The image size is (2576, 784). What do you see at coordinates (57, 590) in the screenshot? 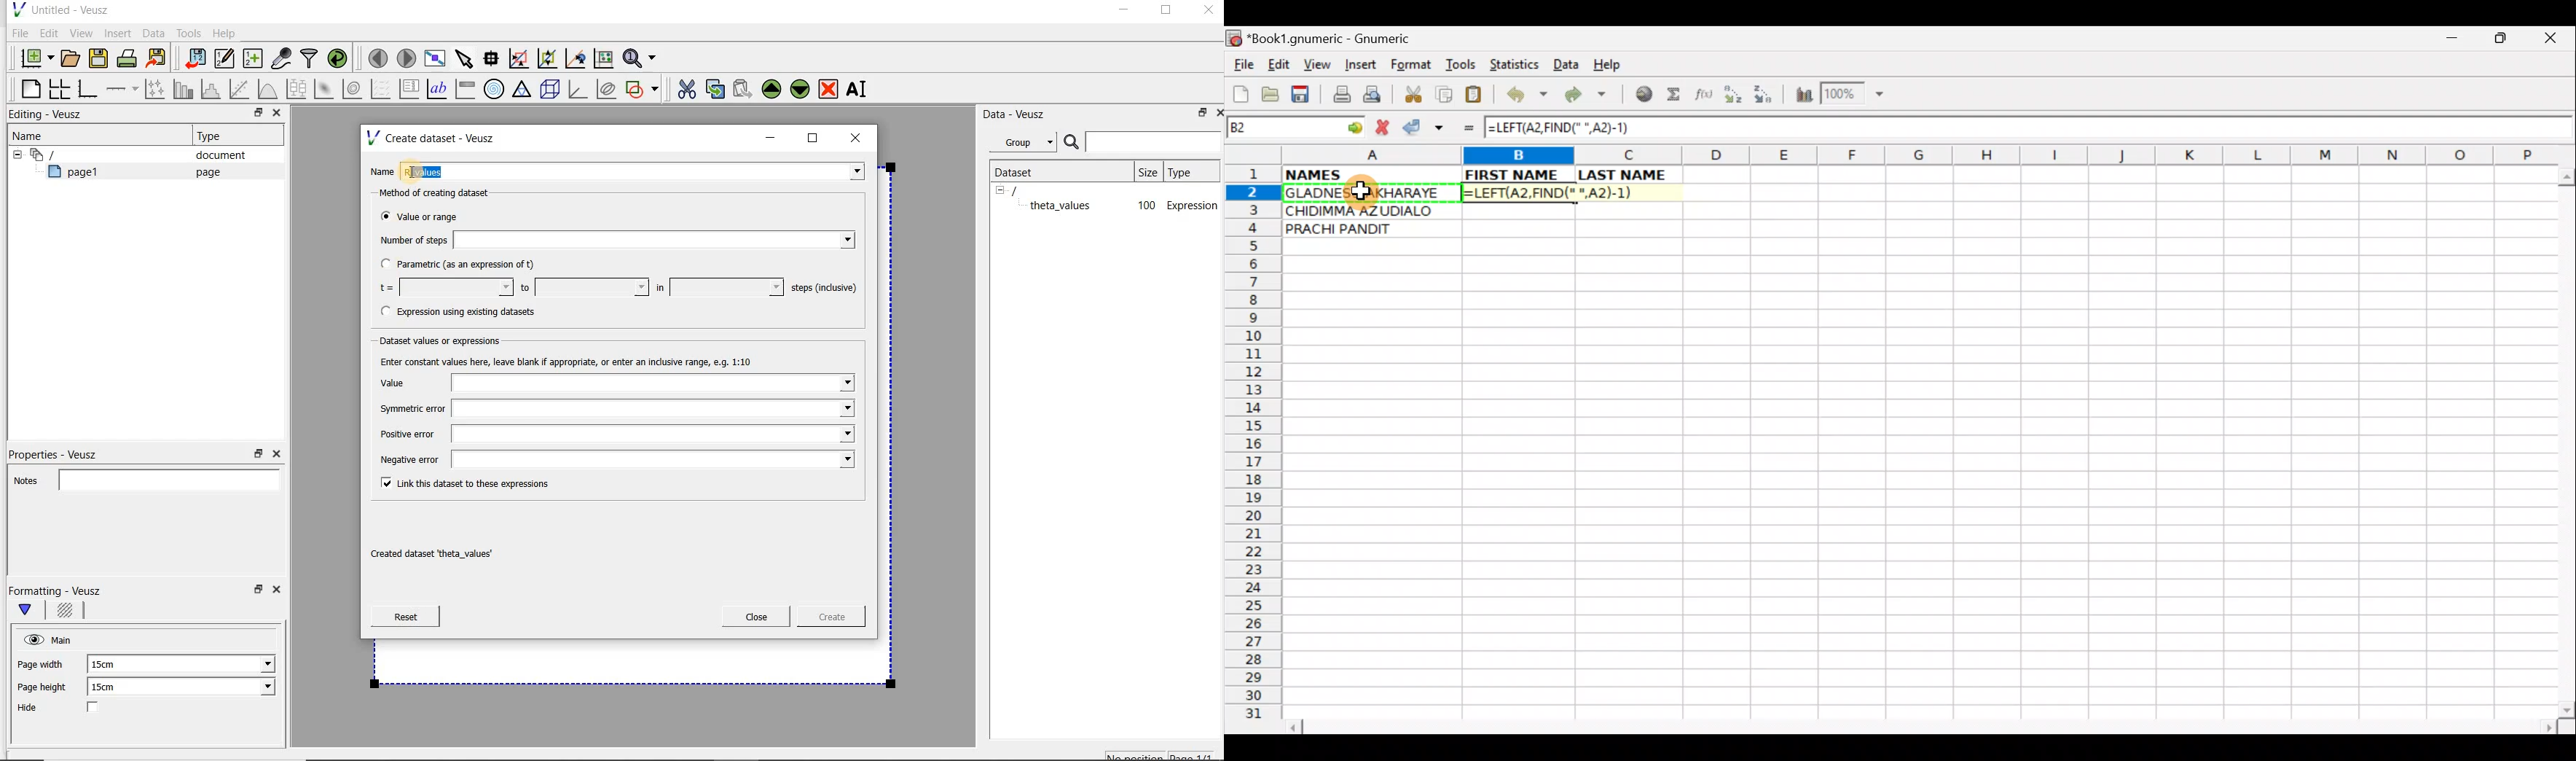
I see `Formatting - Veusz` at bounding box center [57, 590].